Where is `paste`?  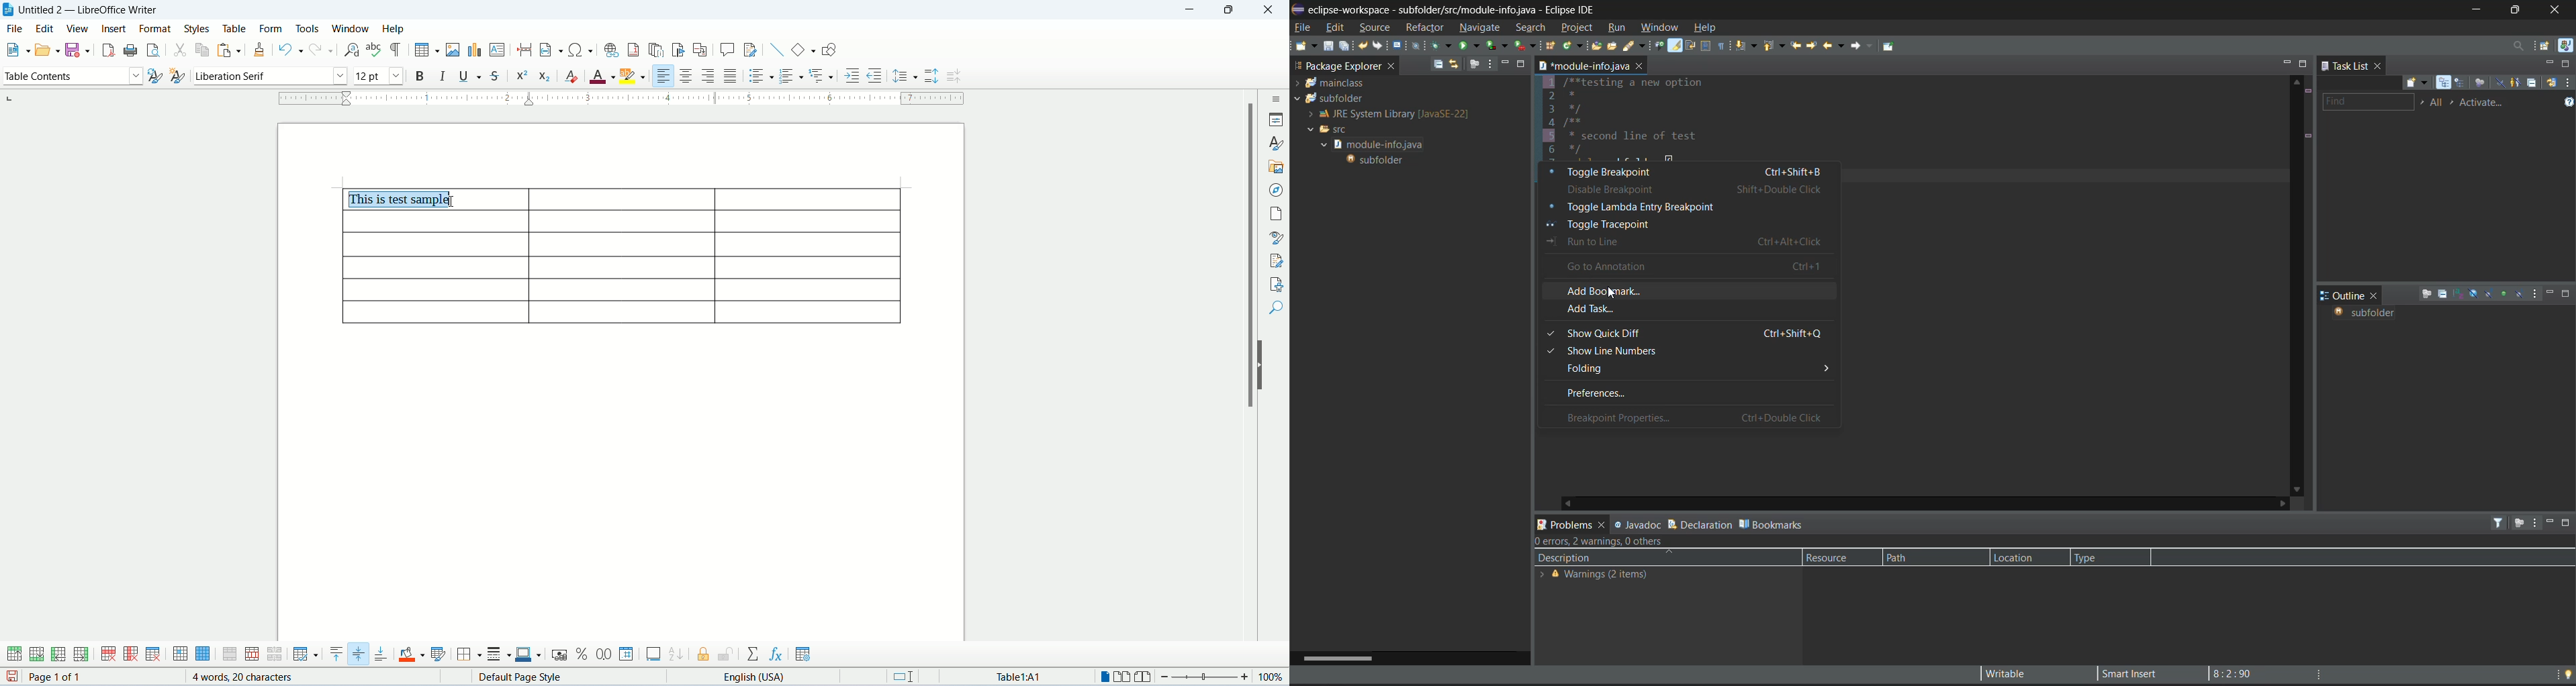
paste is located at coordinates (226, 51).